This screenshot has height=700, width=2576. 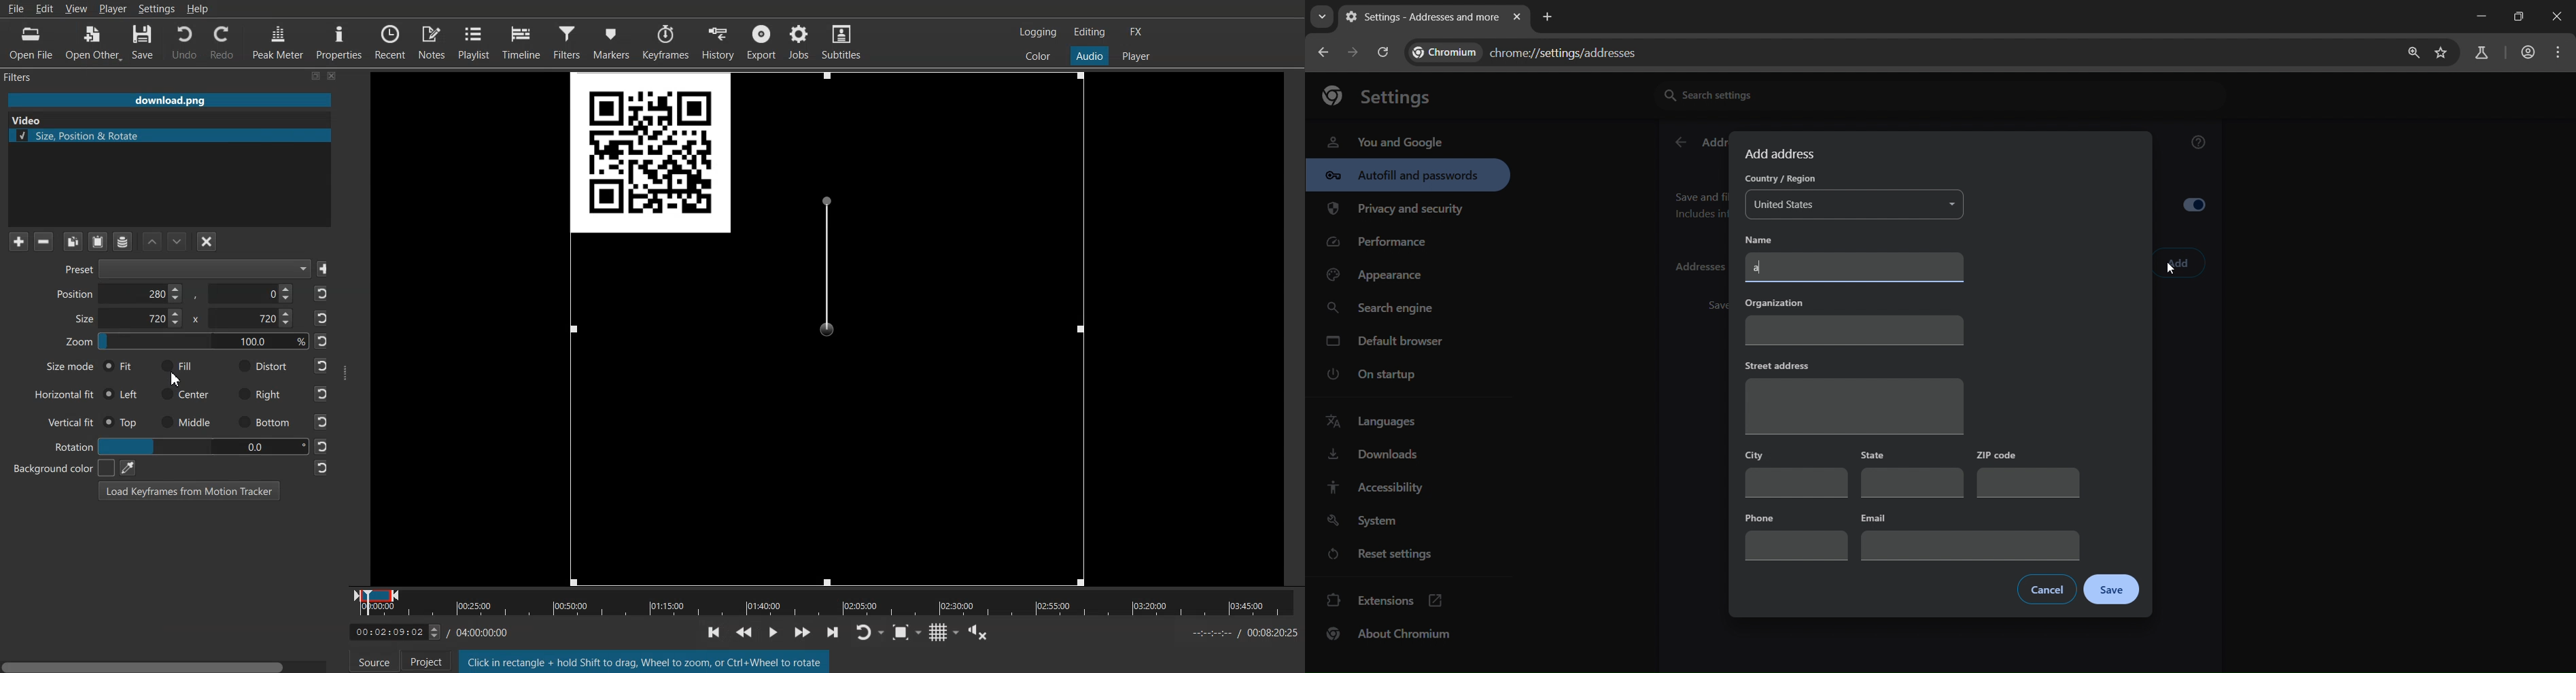 What do you see at coordinates (333, 76) in the screenshot?
I see `Close` at bounding box center [333, 76].